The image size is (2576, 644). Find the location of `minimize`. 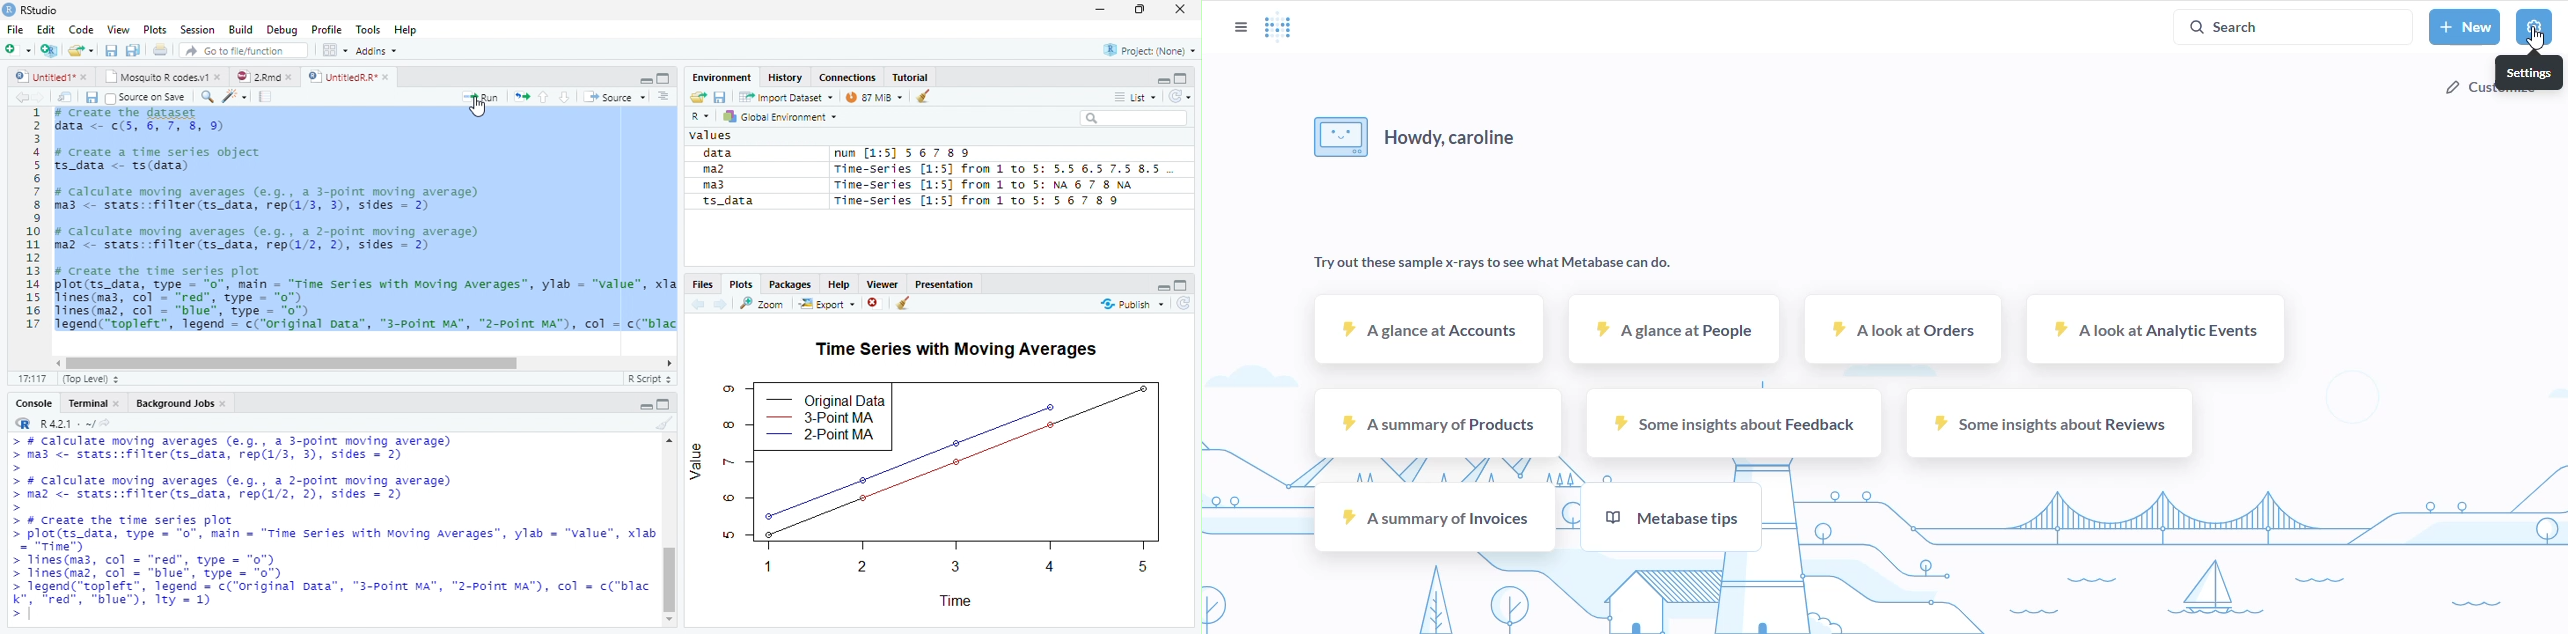

minimize is located at coordinates (664, 403).